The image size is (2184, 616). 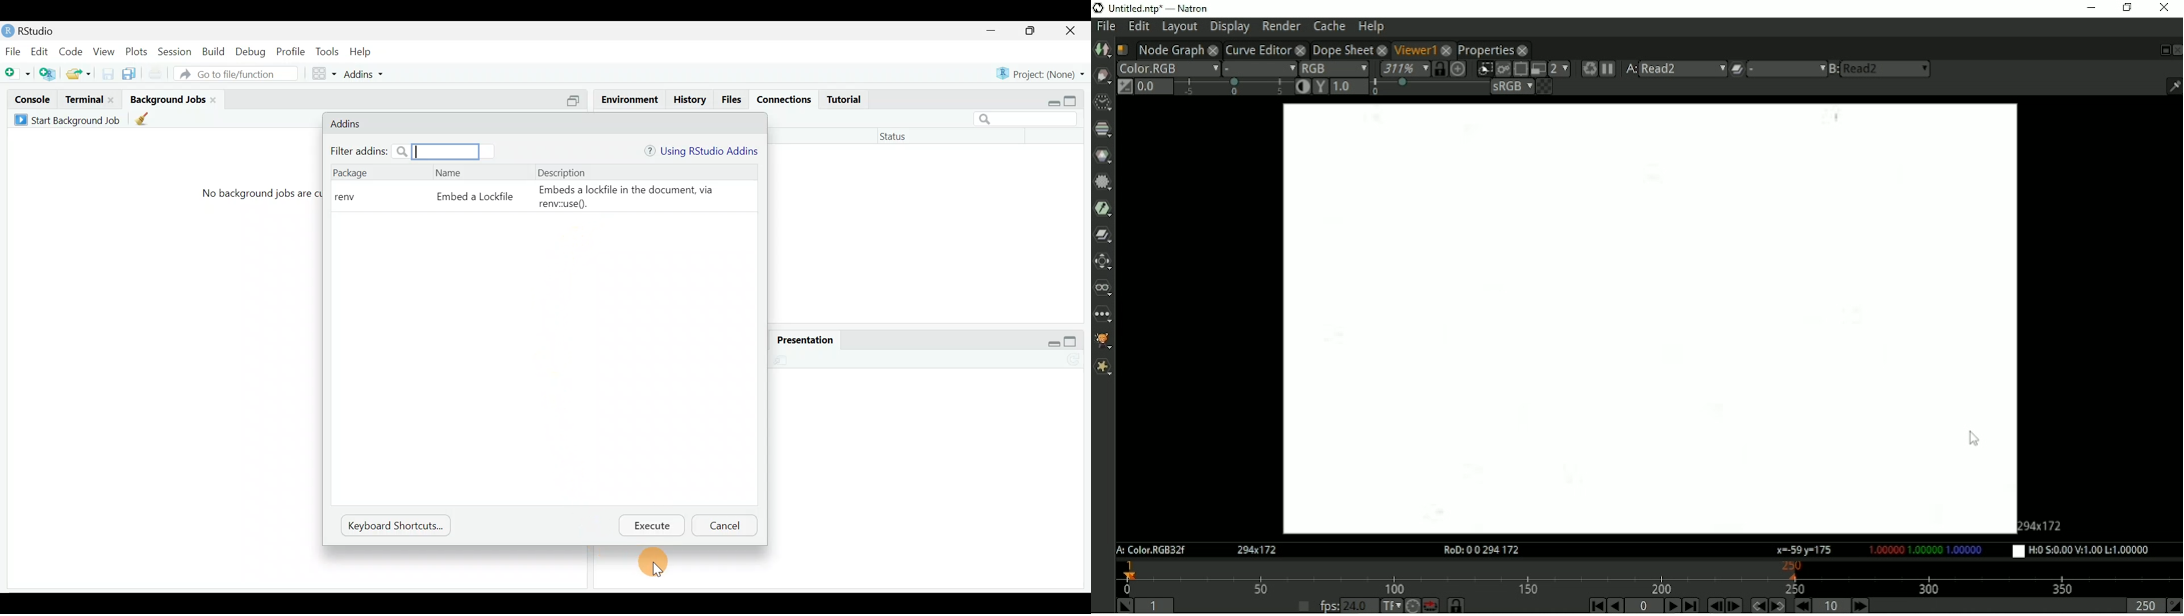 I want to click on Refresh the presentation view, so click(x=1076, y=358).